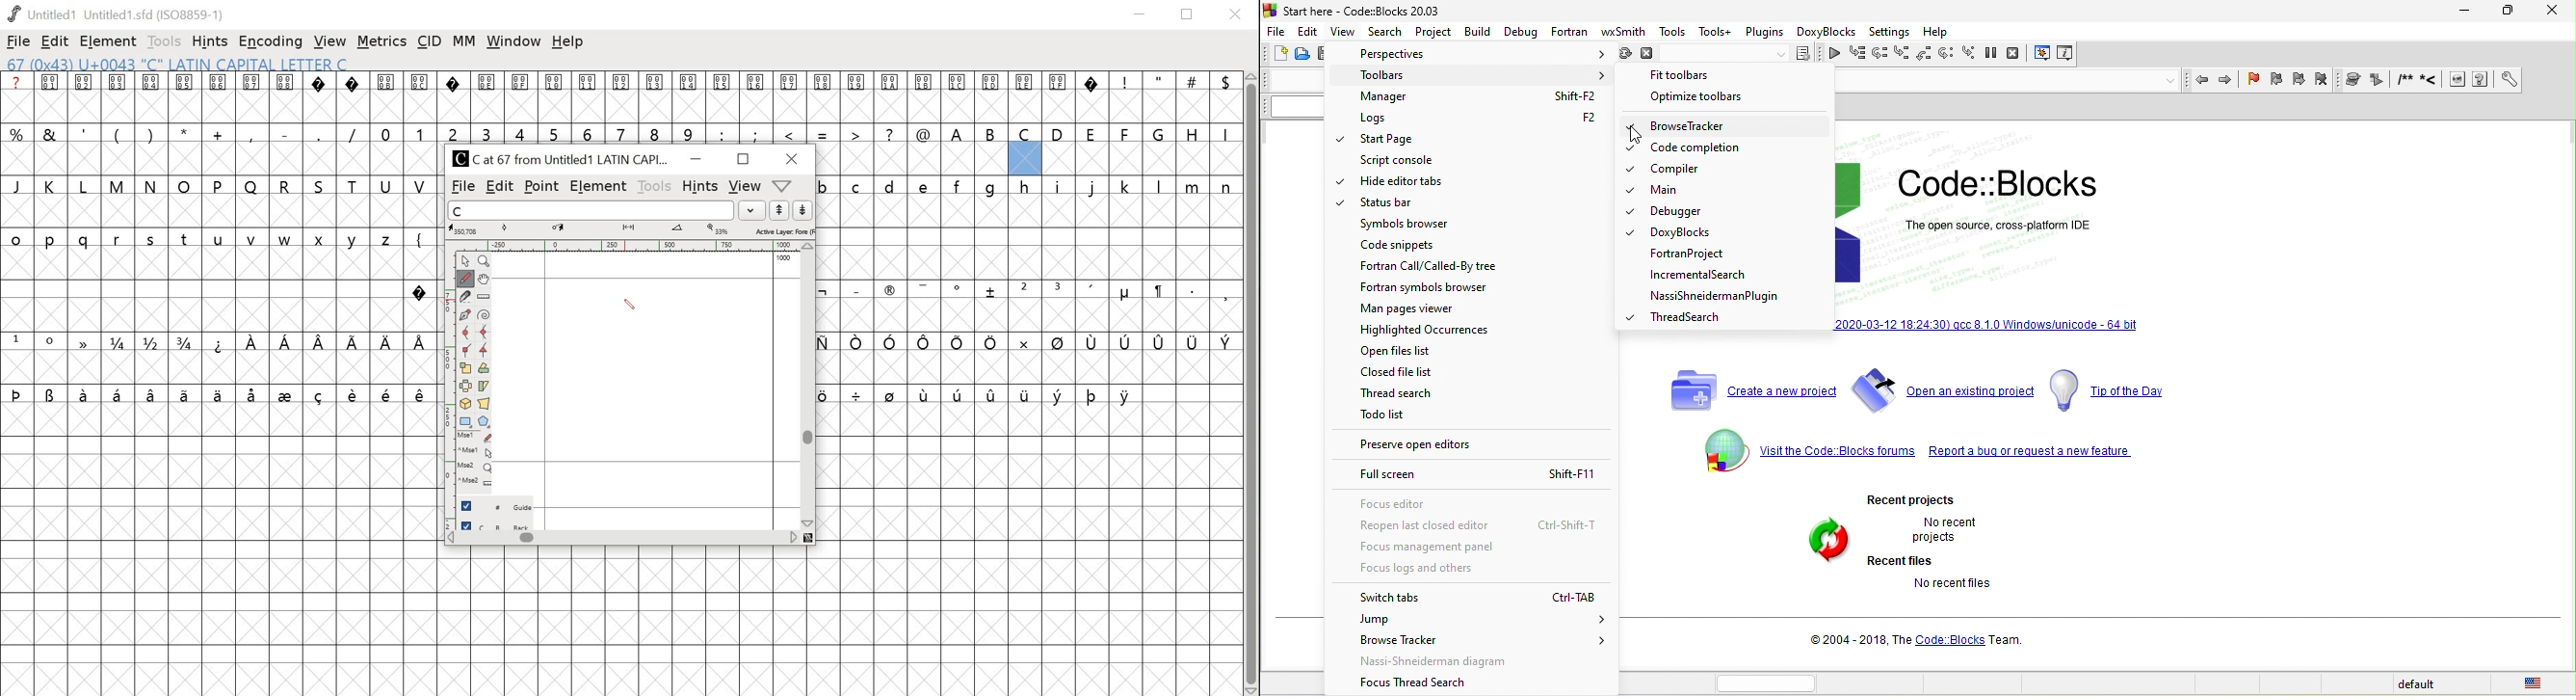 This screenshot has height=700, width=2576. Describe the element at coordinates (486, 316) in the screenshot. I see `spiro` at that location.